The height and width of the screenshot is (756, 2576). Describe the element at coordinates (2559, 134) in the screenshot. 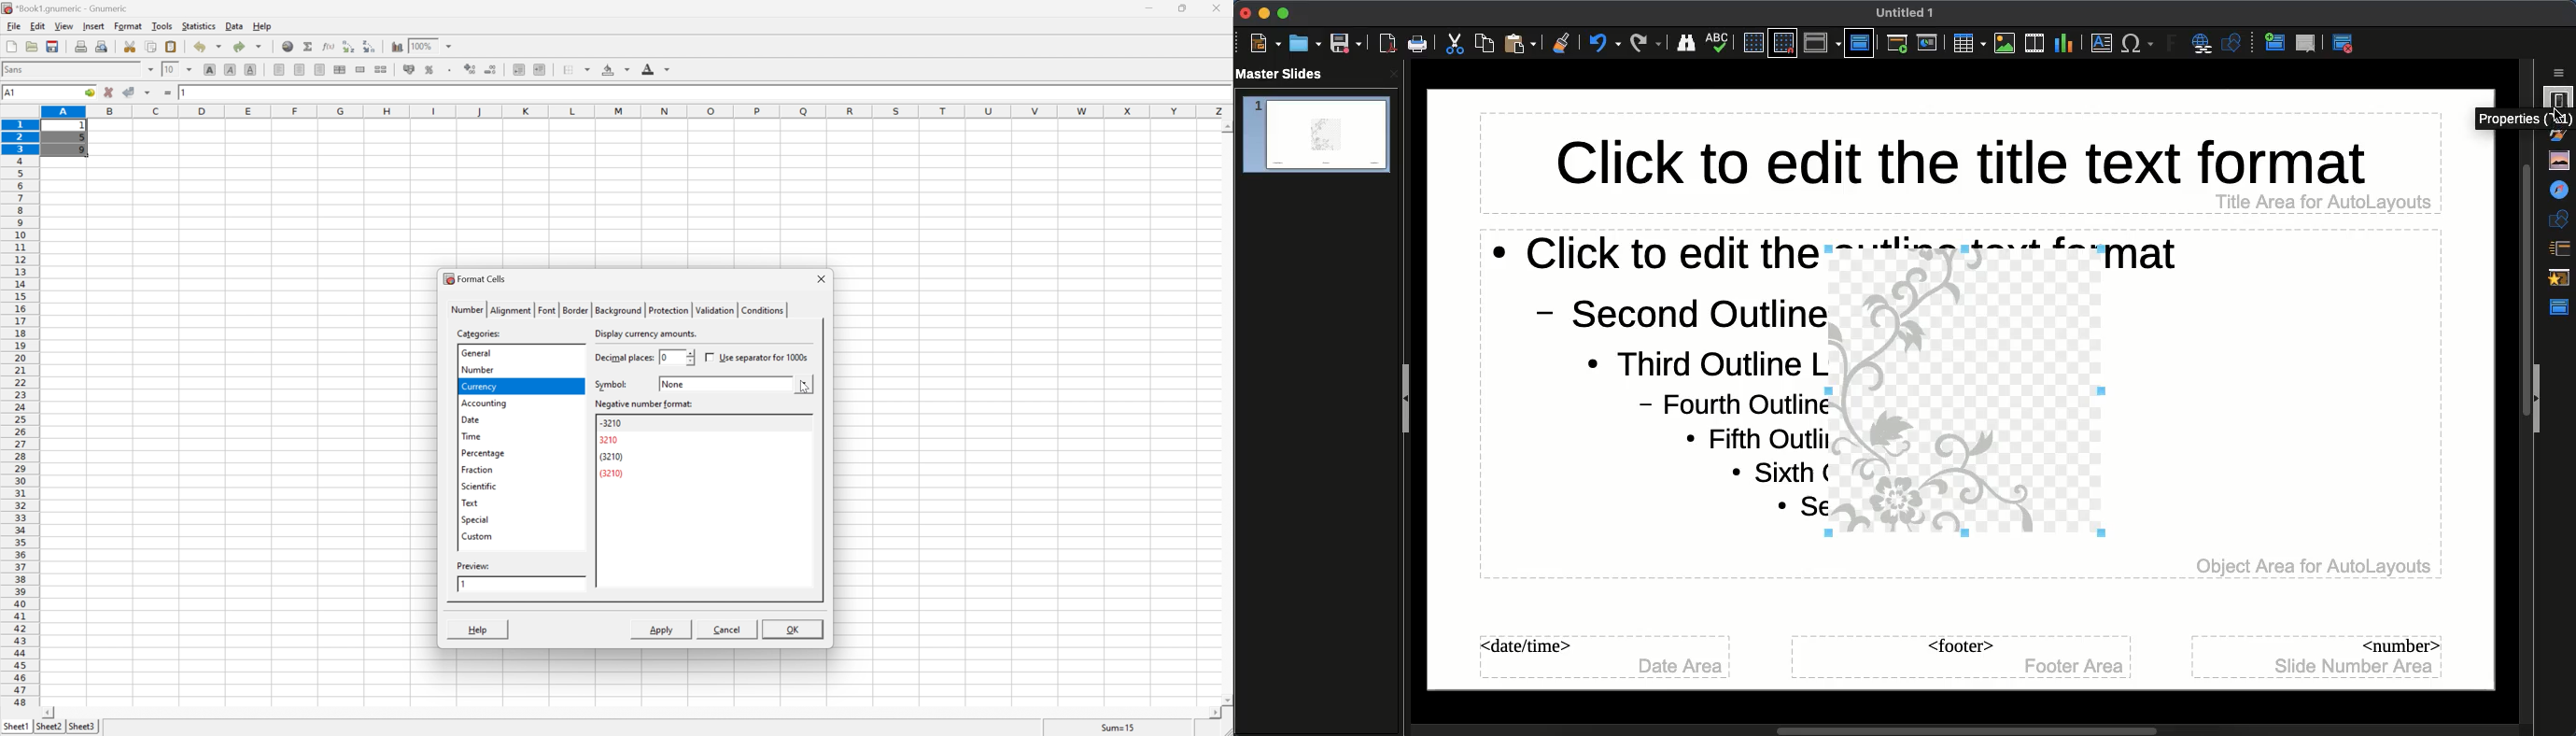

I see `Styles` at that location.